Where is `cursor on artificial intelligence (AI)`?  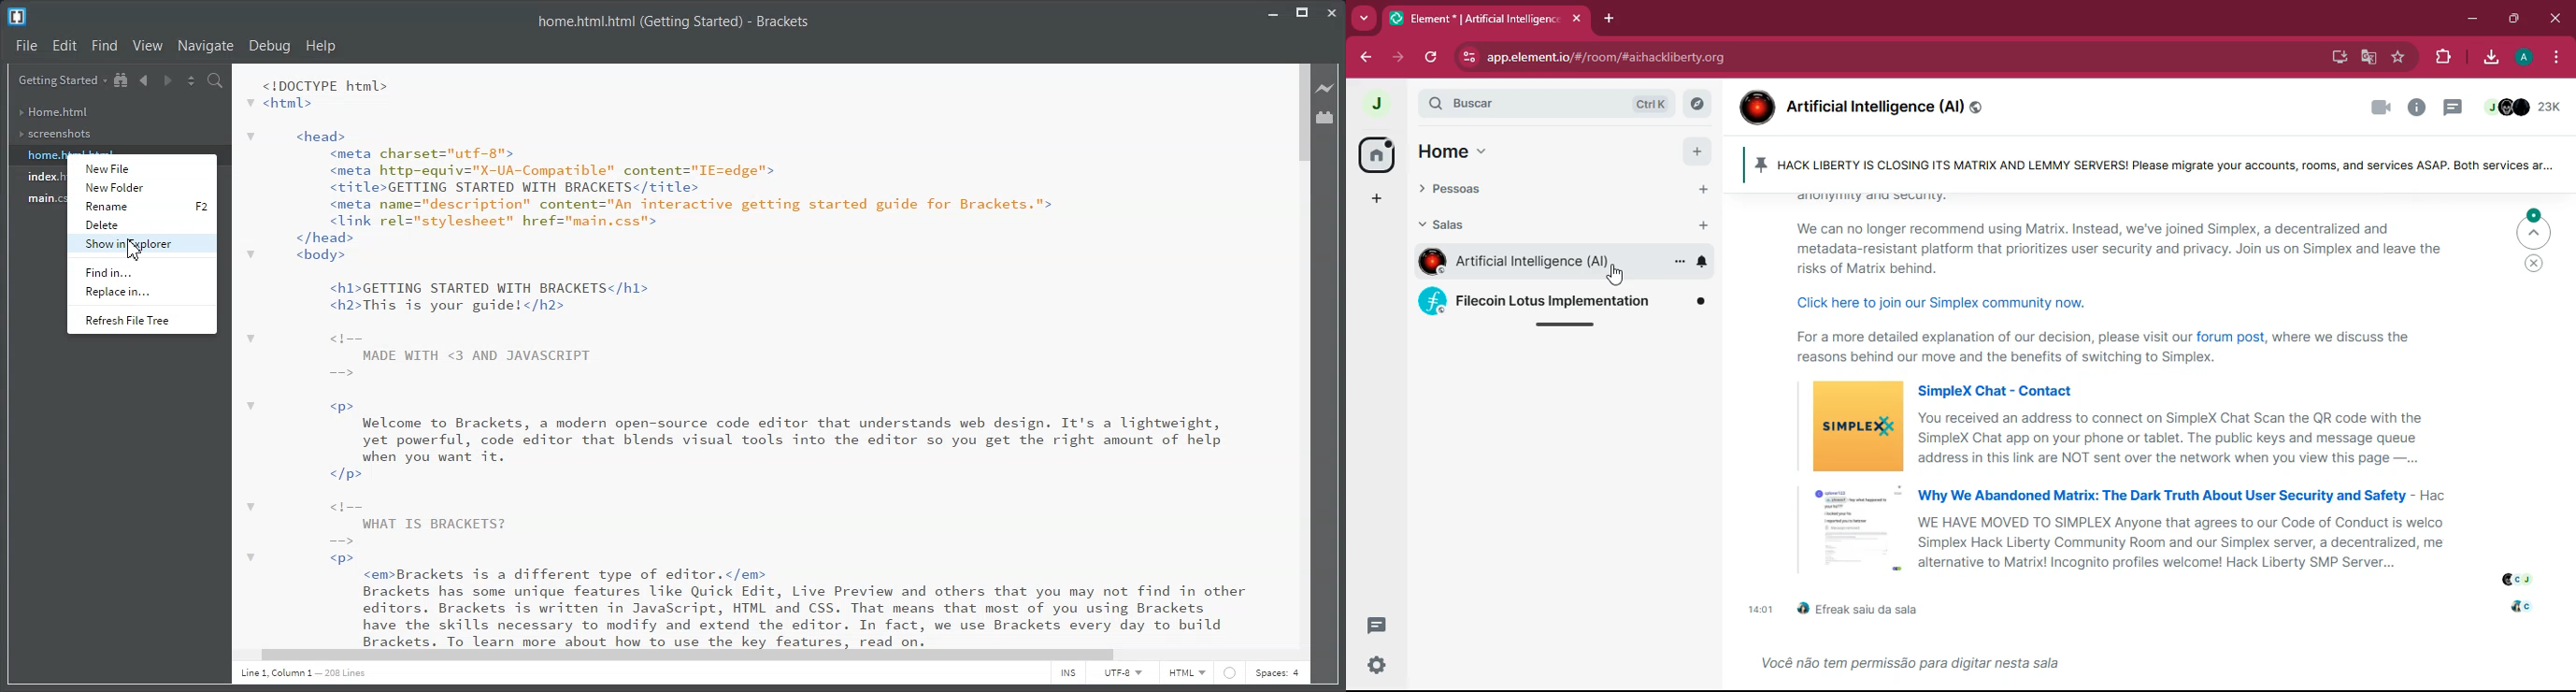
cursor on artificial intelligence (AI) is located at coordinates (1617, 275).